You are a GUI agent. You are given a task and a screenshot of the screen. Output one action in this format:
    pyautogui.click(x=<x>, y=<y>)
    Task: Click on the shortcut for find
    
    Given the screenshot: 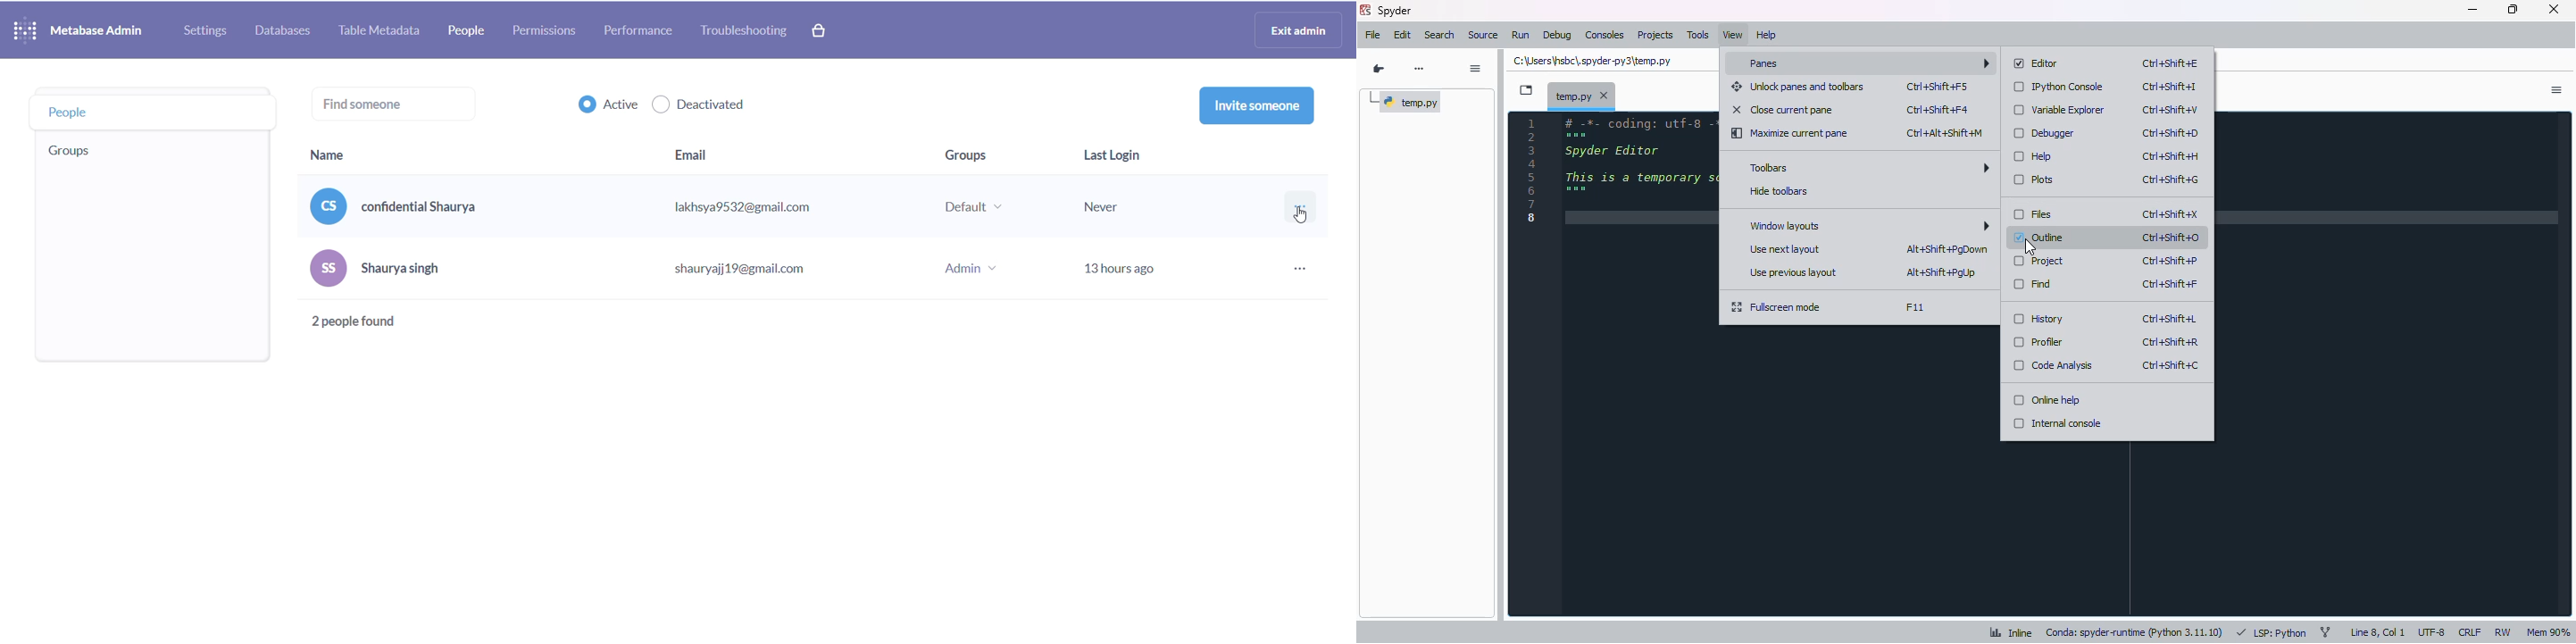 What is the action you would take?
    pyautogui.click(x=2169, y=284)
    